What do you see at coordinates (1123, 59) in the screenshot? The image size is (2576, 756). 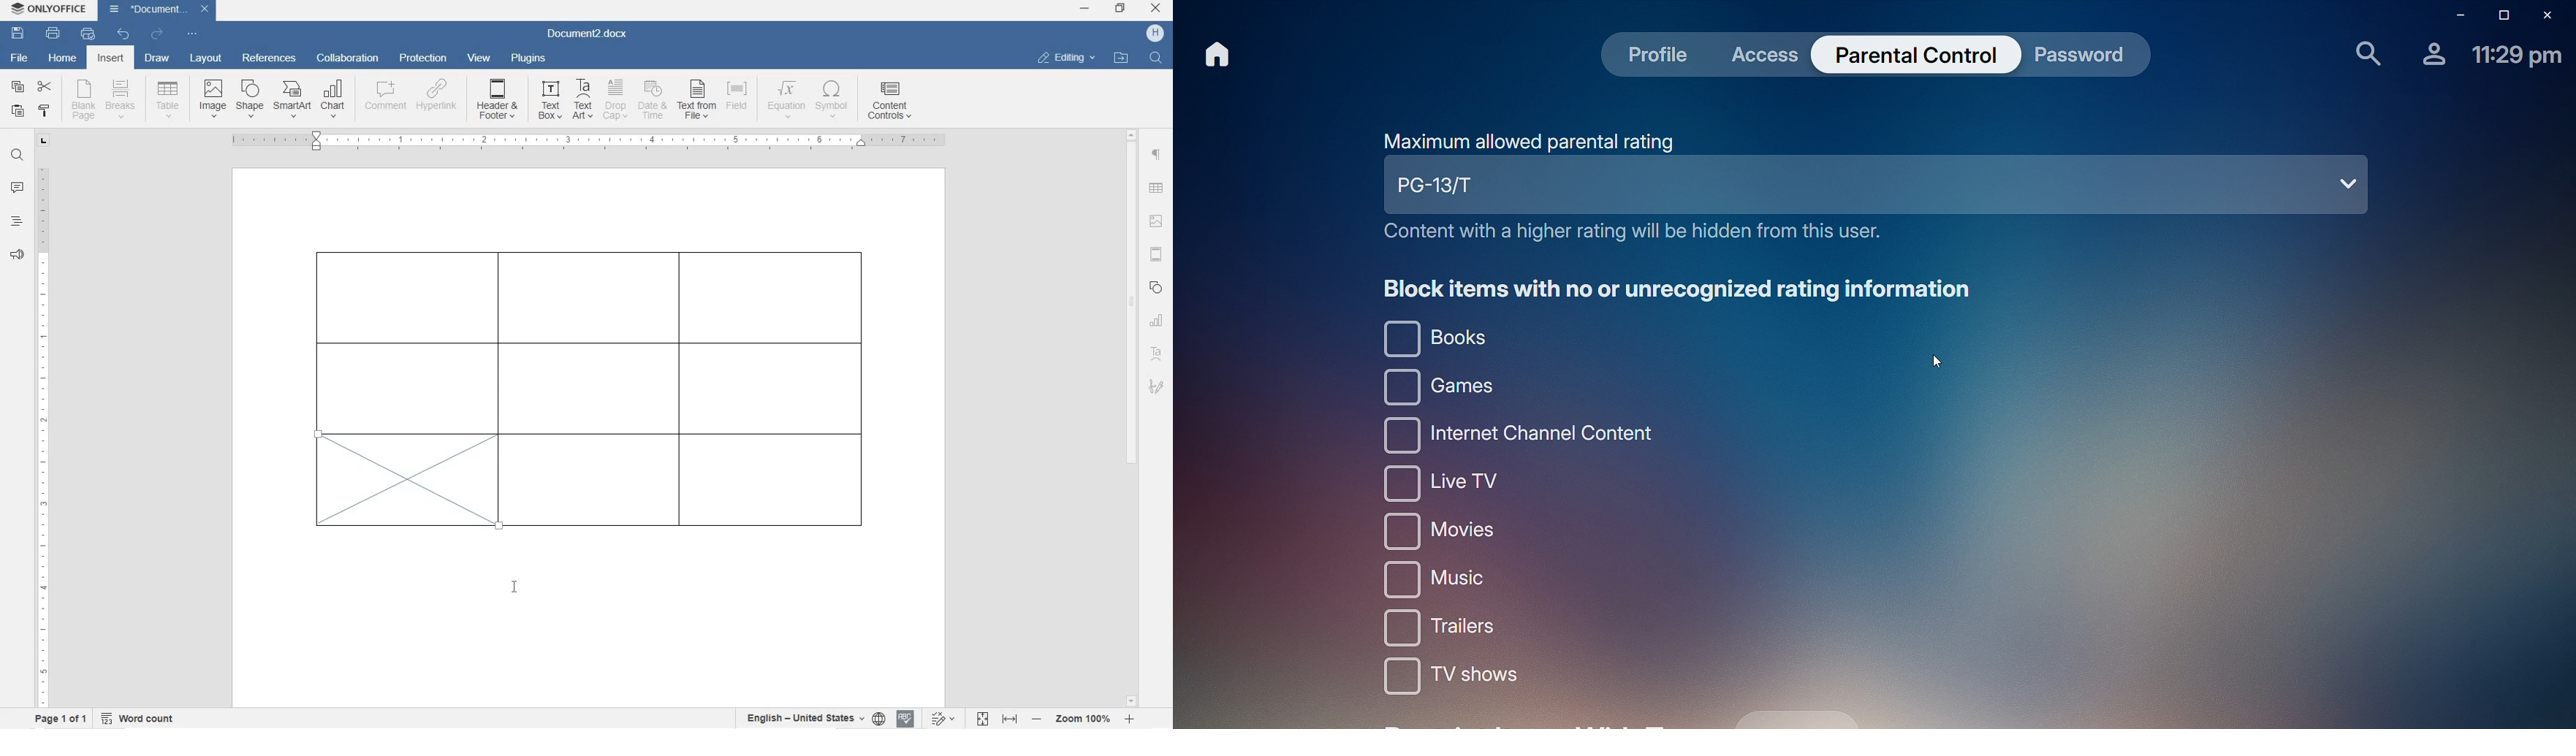 I see `OPEN FILE LOCATION` at bounding box center [1123, 59].